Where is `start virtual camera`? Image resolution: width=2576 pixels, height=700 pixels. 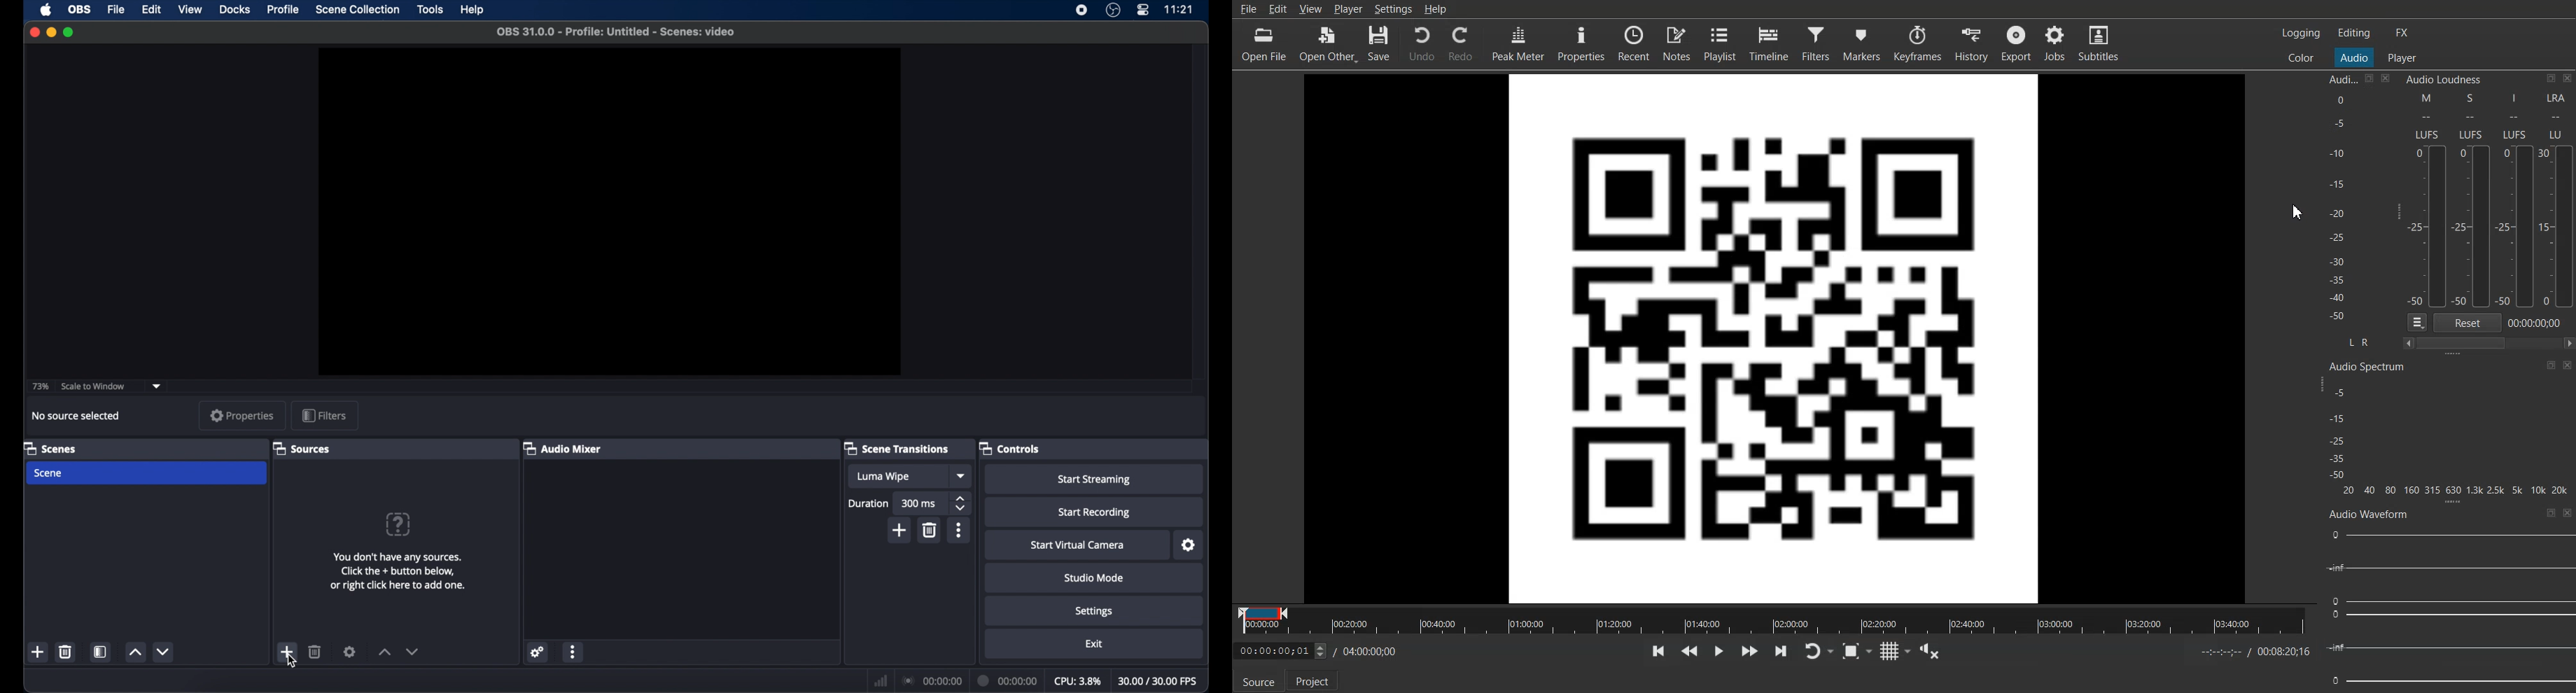 start virtual camera is located at coordinates (1079, 545).